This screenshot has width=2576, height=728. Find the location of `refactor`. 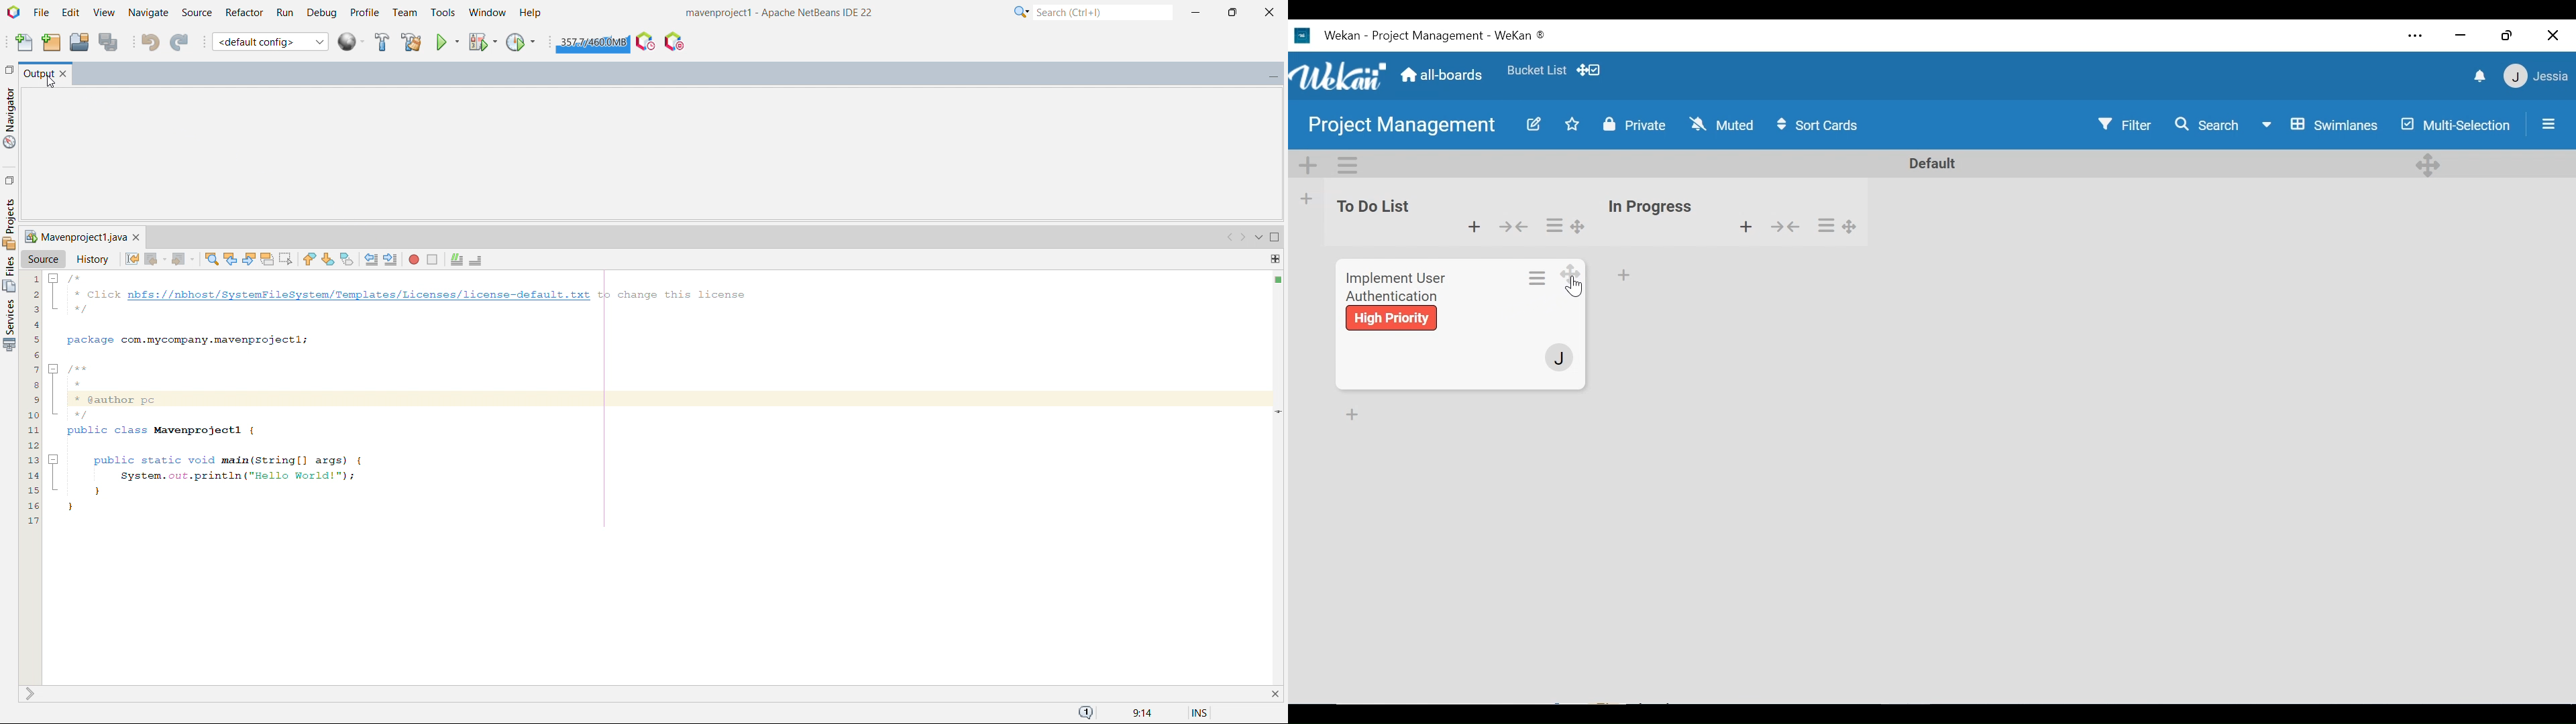

refactor is located at coordinates (245, 13).